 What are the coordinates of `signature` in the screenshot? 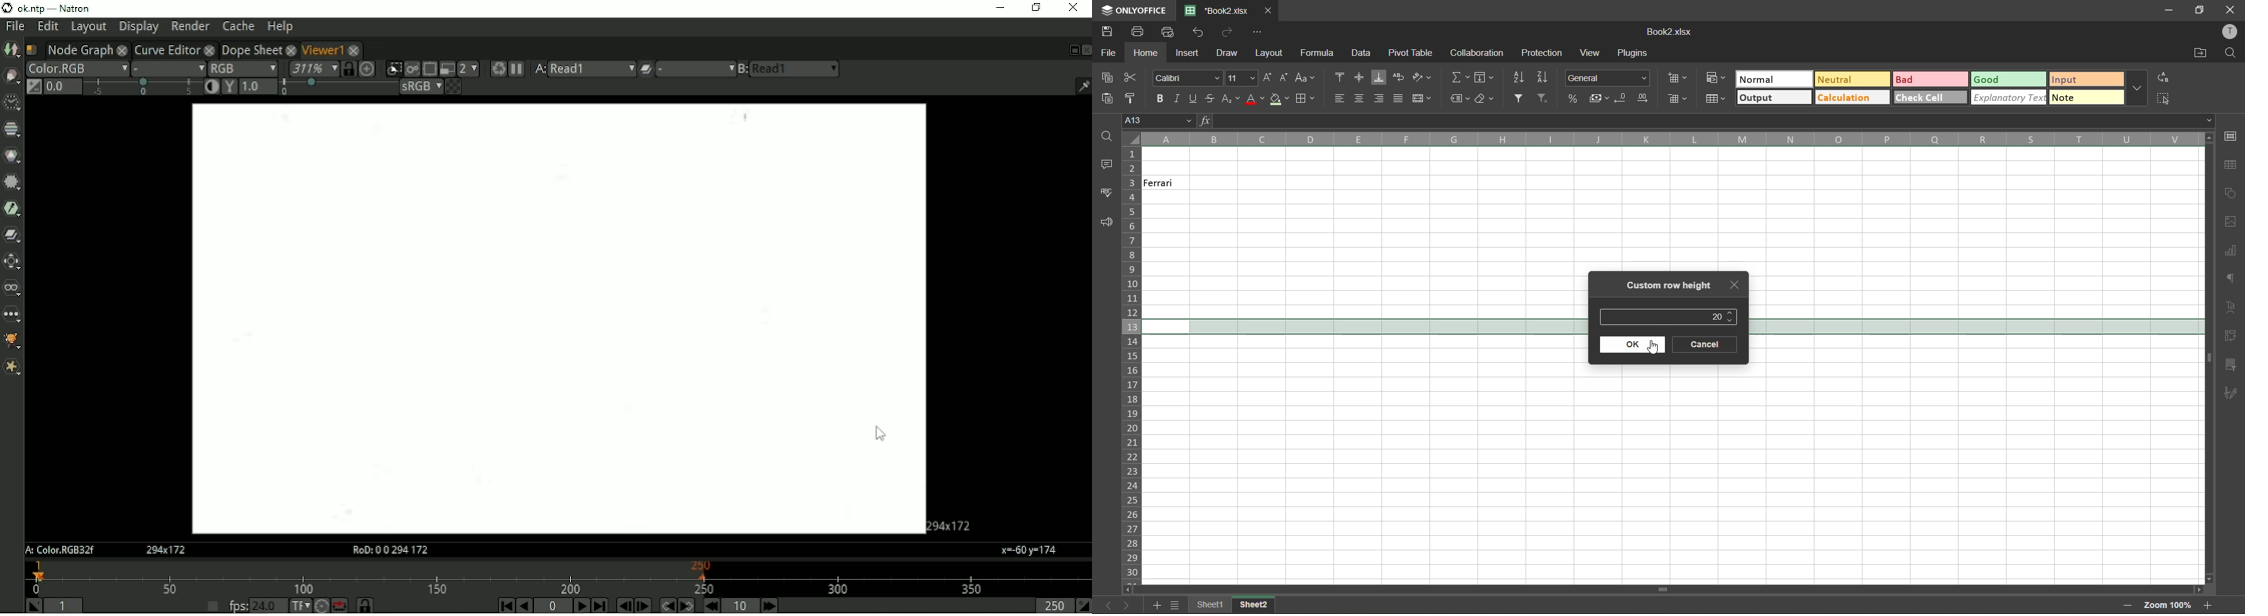 It's located at (2232, 392).